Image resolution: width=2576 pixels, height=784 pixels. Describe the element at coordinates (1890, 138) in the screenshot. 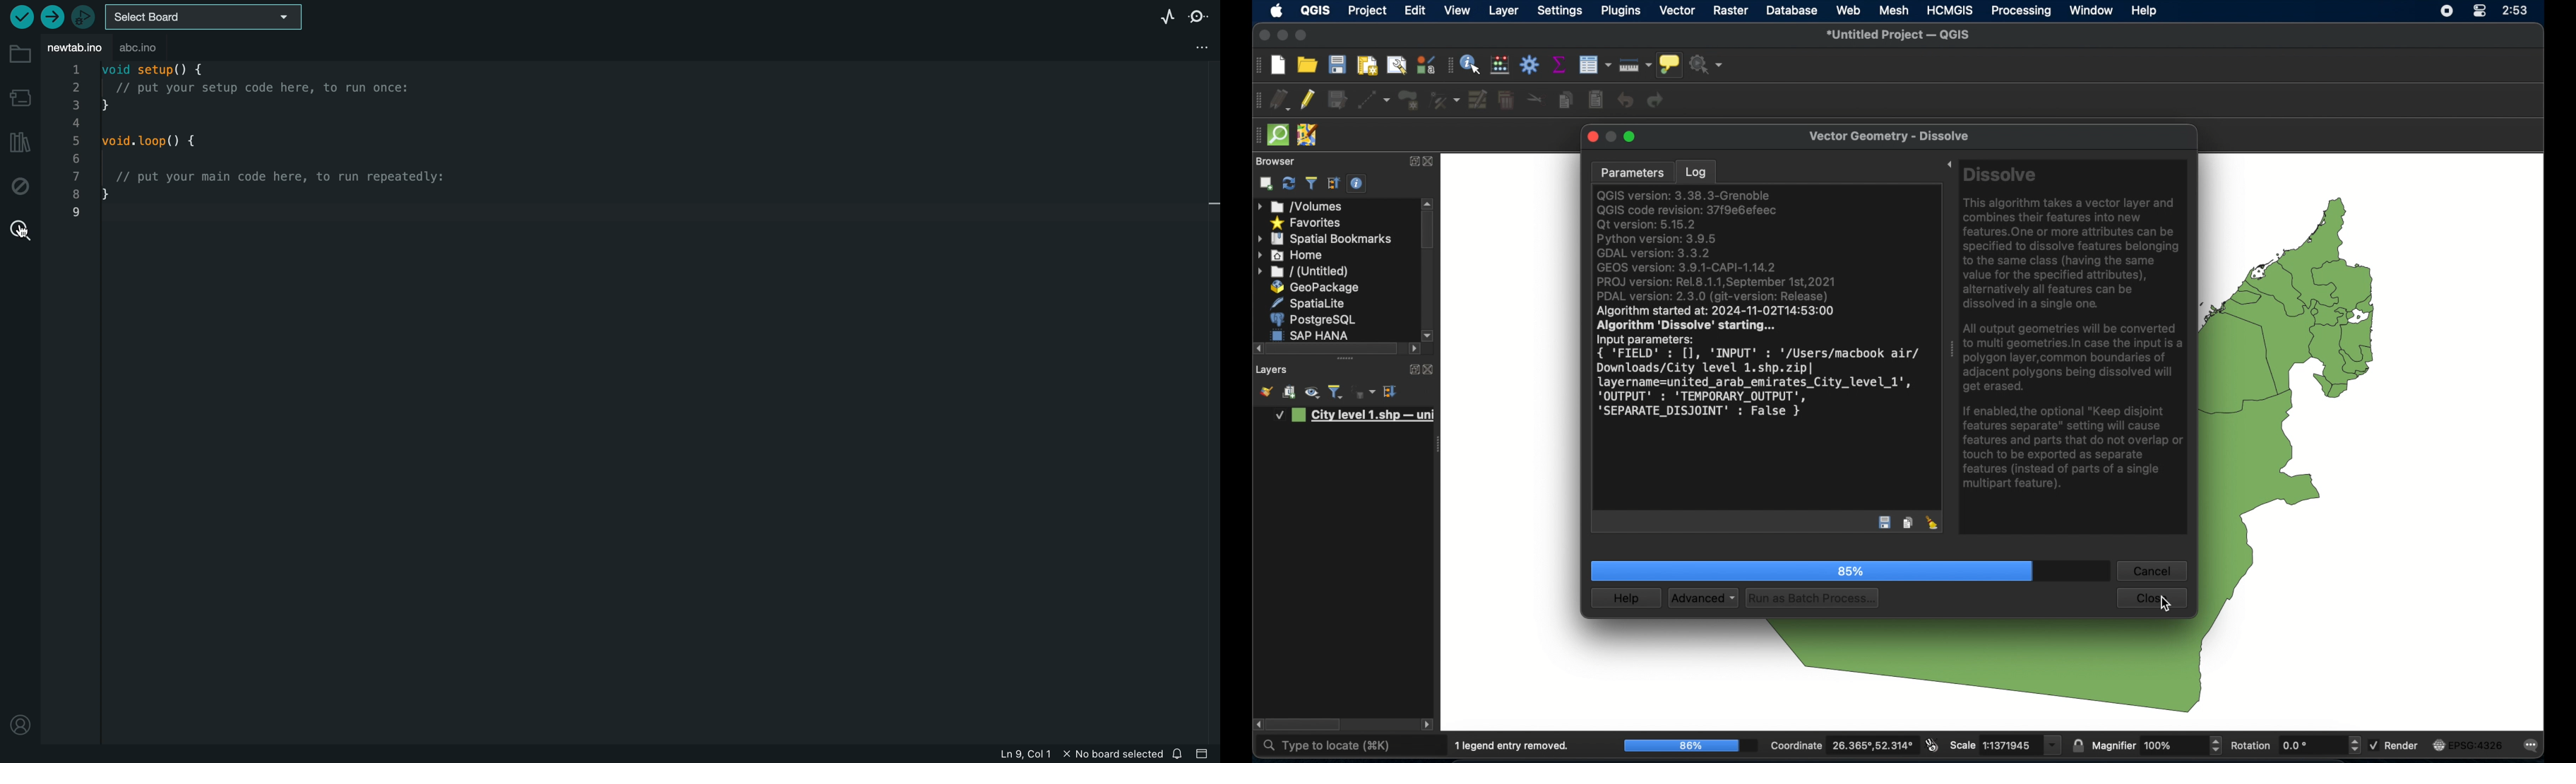

I see `vector geometry - dissolve` at that location.